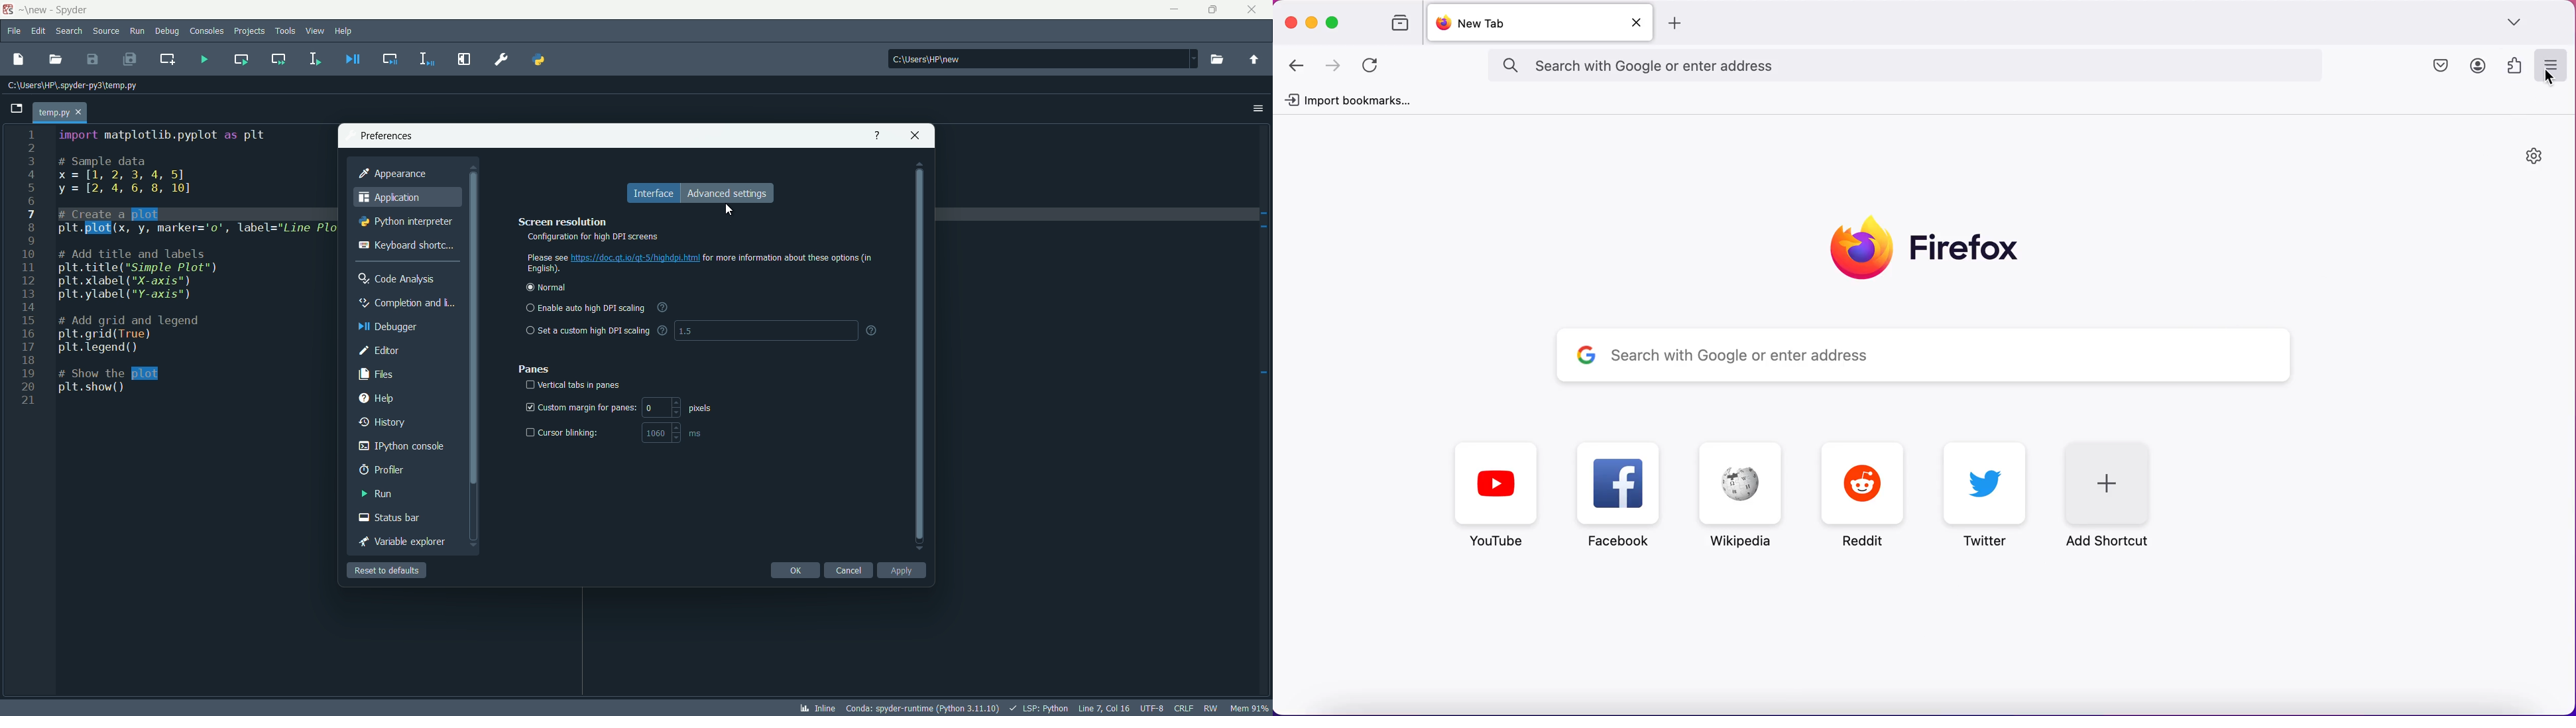 Image resolution: width=2576 pixels, height=728 pixels. What do you see at coordinates (697, 434) in the screenshot?
I see `ms` at bounding box center [697, 434].